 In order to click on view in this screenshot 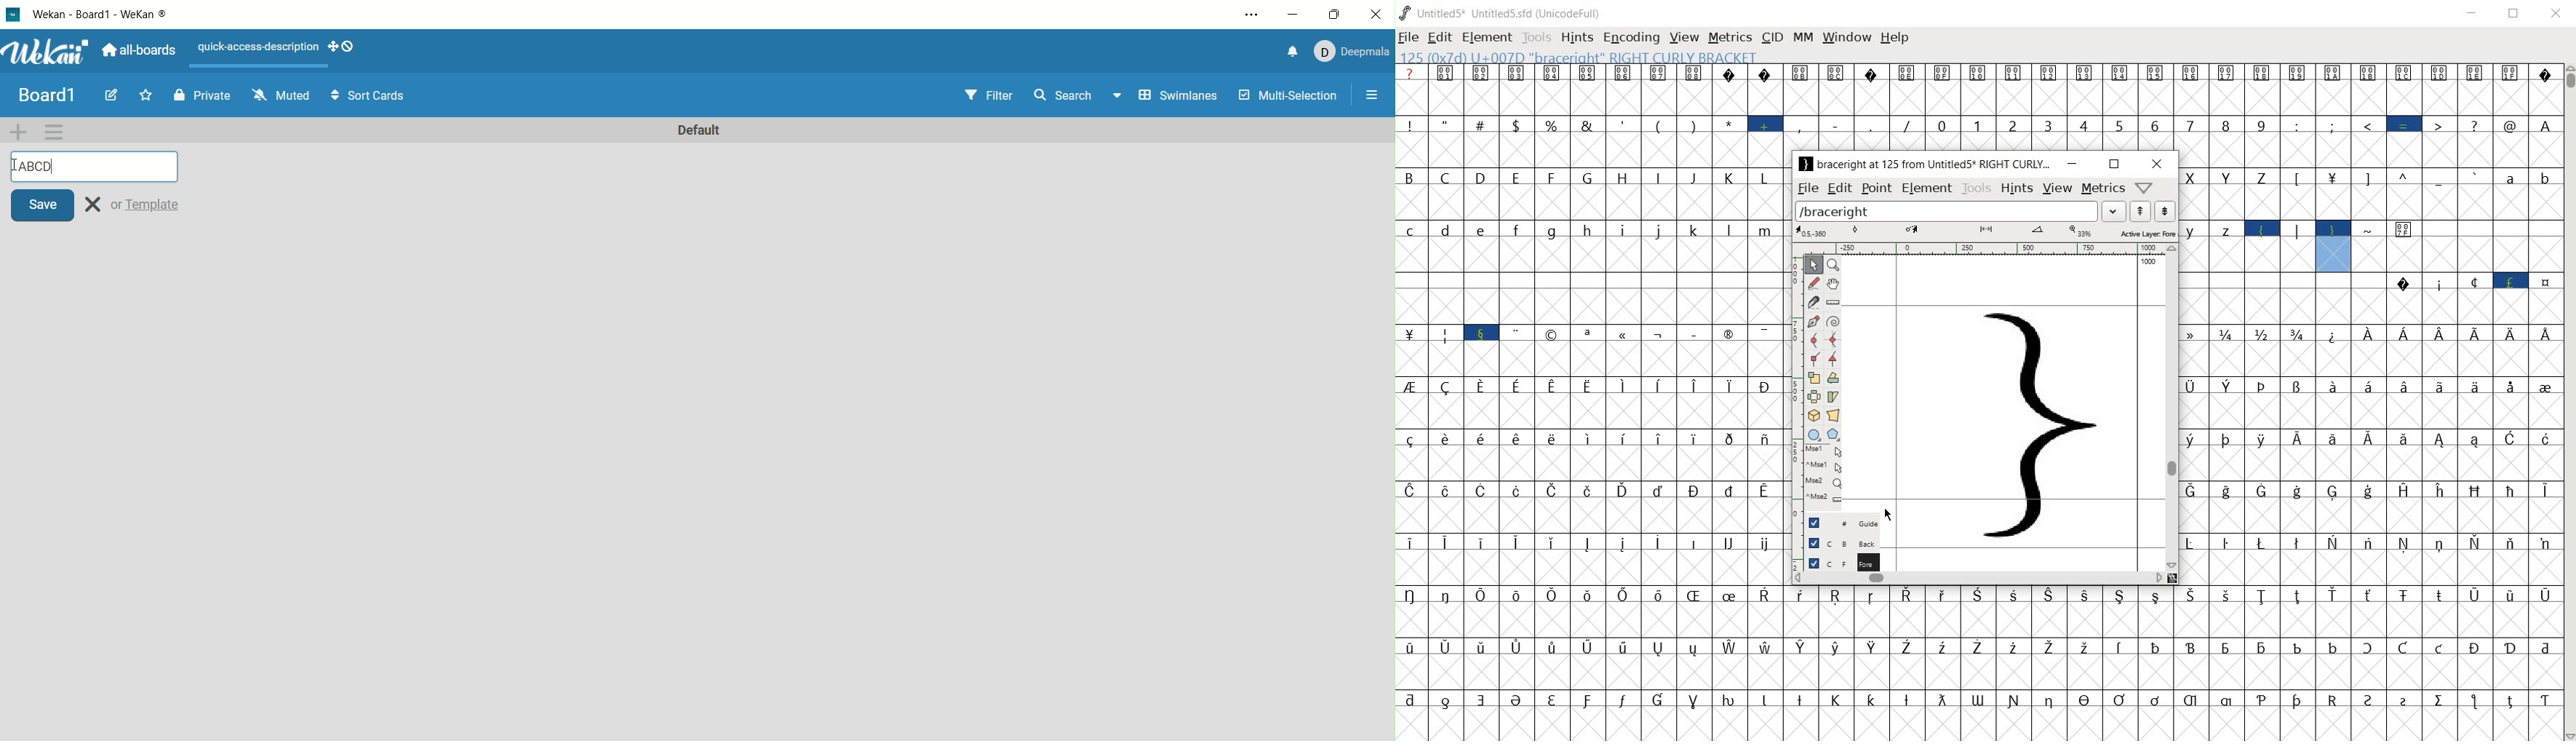, I will do `click(2057, 189)`.